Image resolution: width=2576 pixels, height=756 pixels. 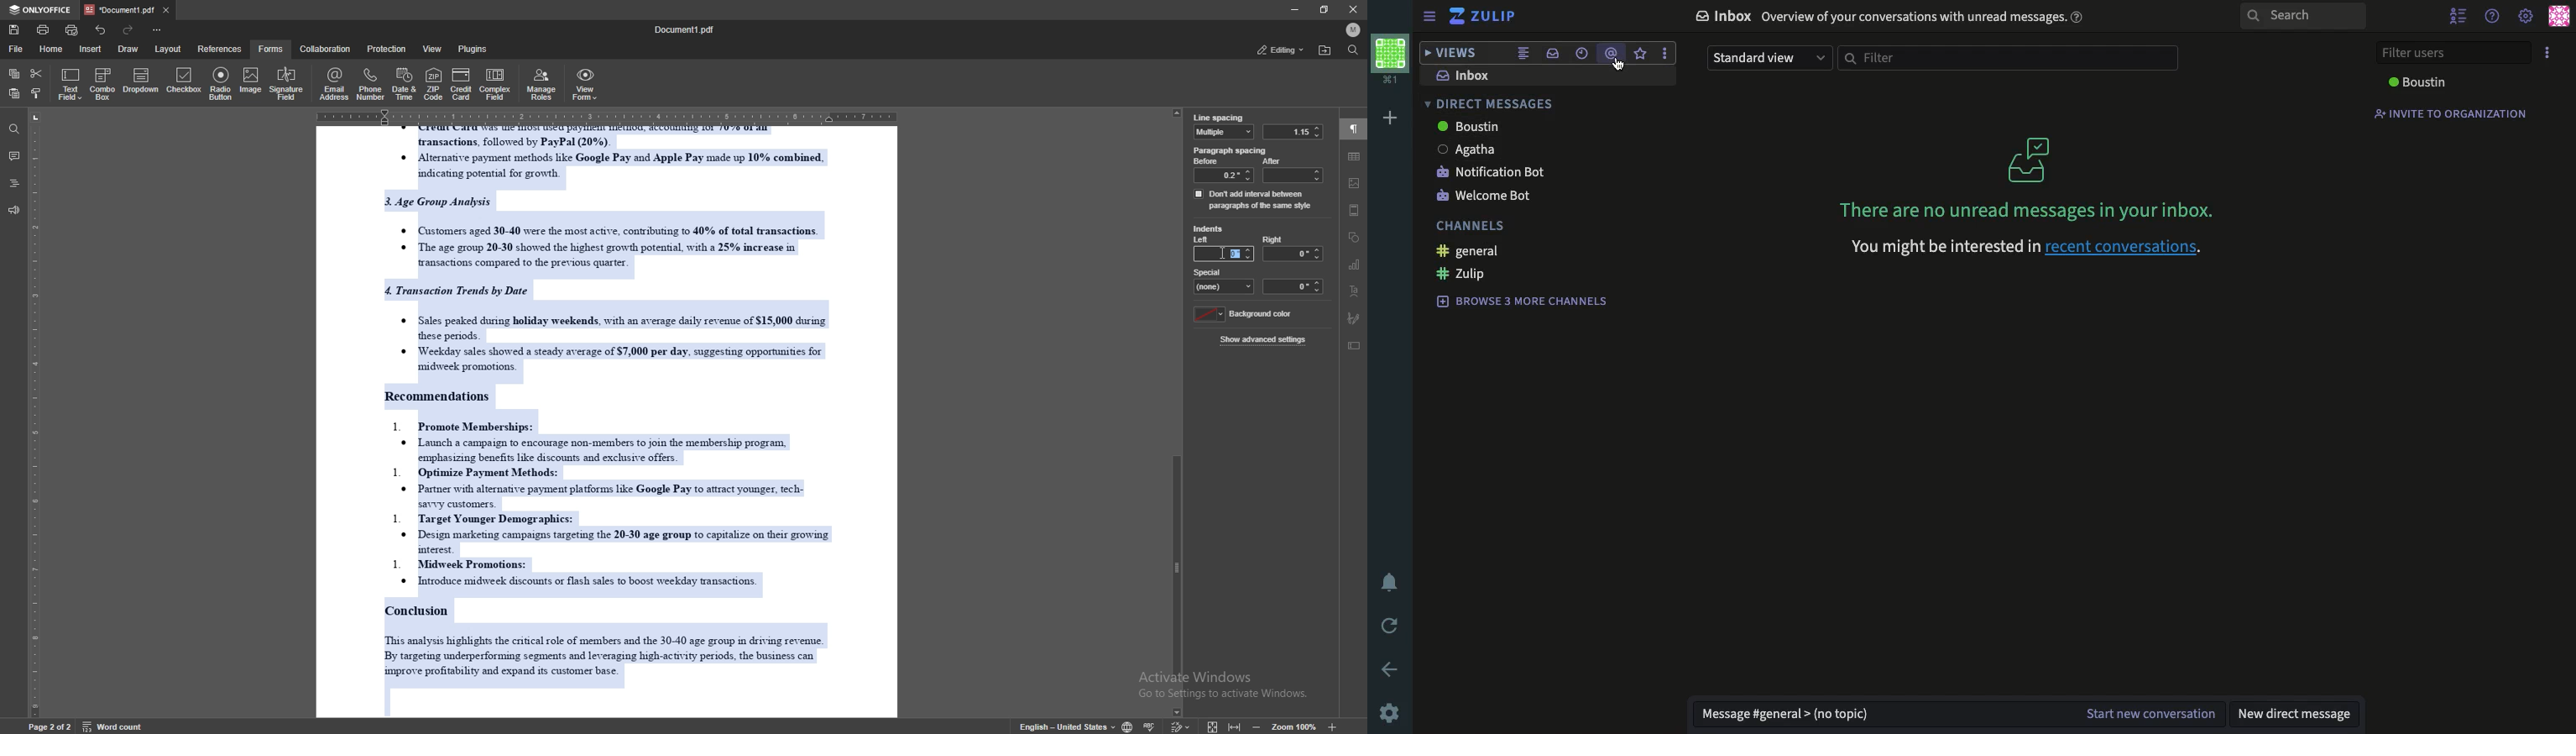 I want to click on indents, so click(x=1209, y=229).